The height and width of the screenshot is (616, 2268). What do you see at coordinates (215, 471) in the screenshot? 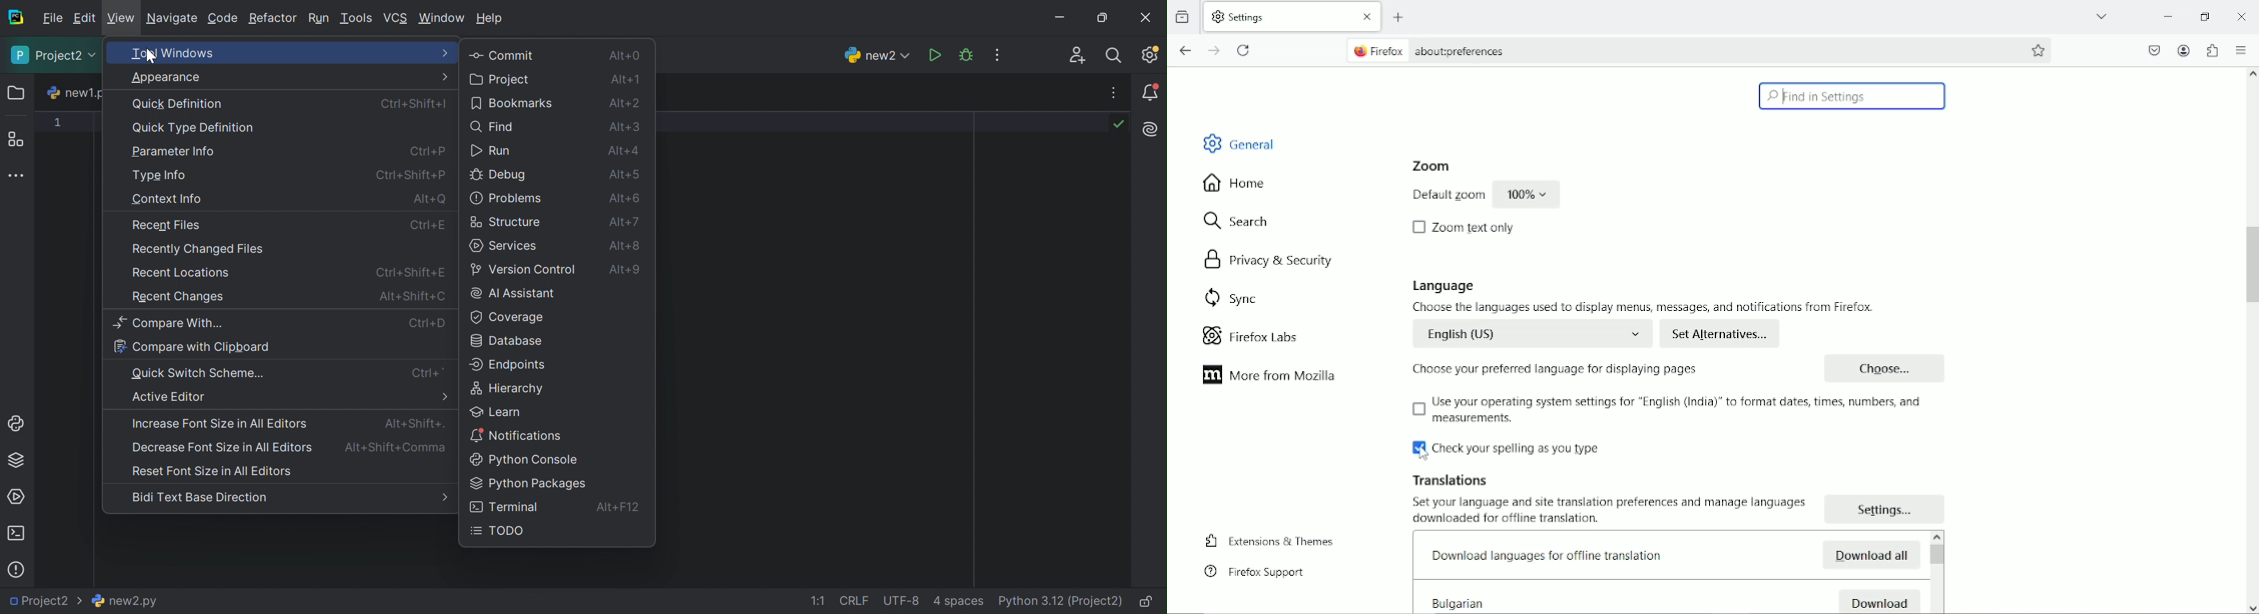
I see `Reset font size in all editors` at bounding box center [215, 471].